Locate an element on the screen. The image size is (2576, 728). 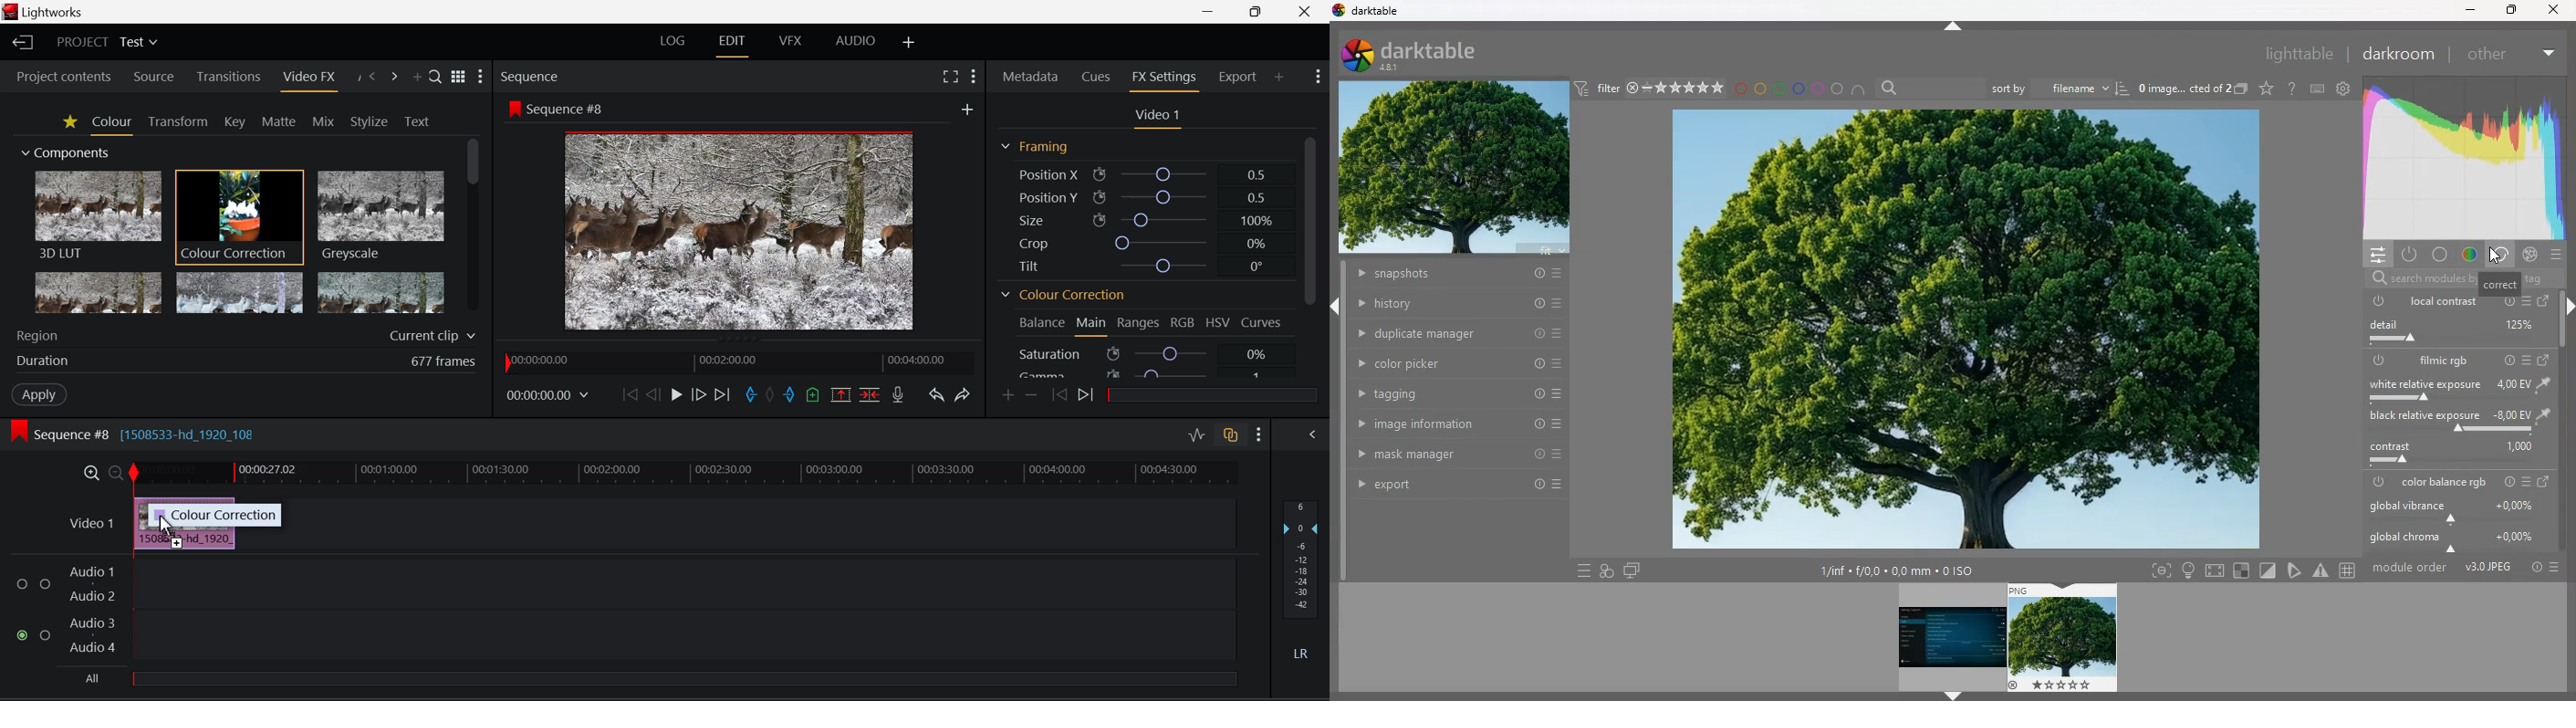
Project contents is located at coordinates (59, 76).